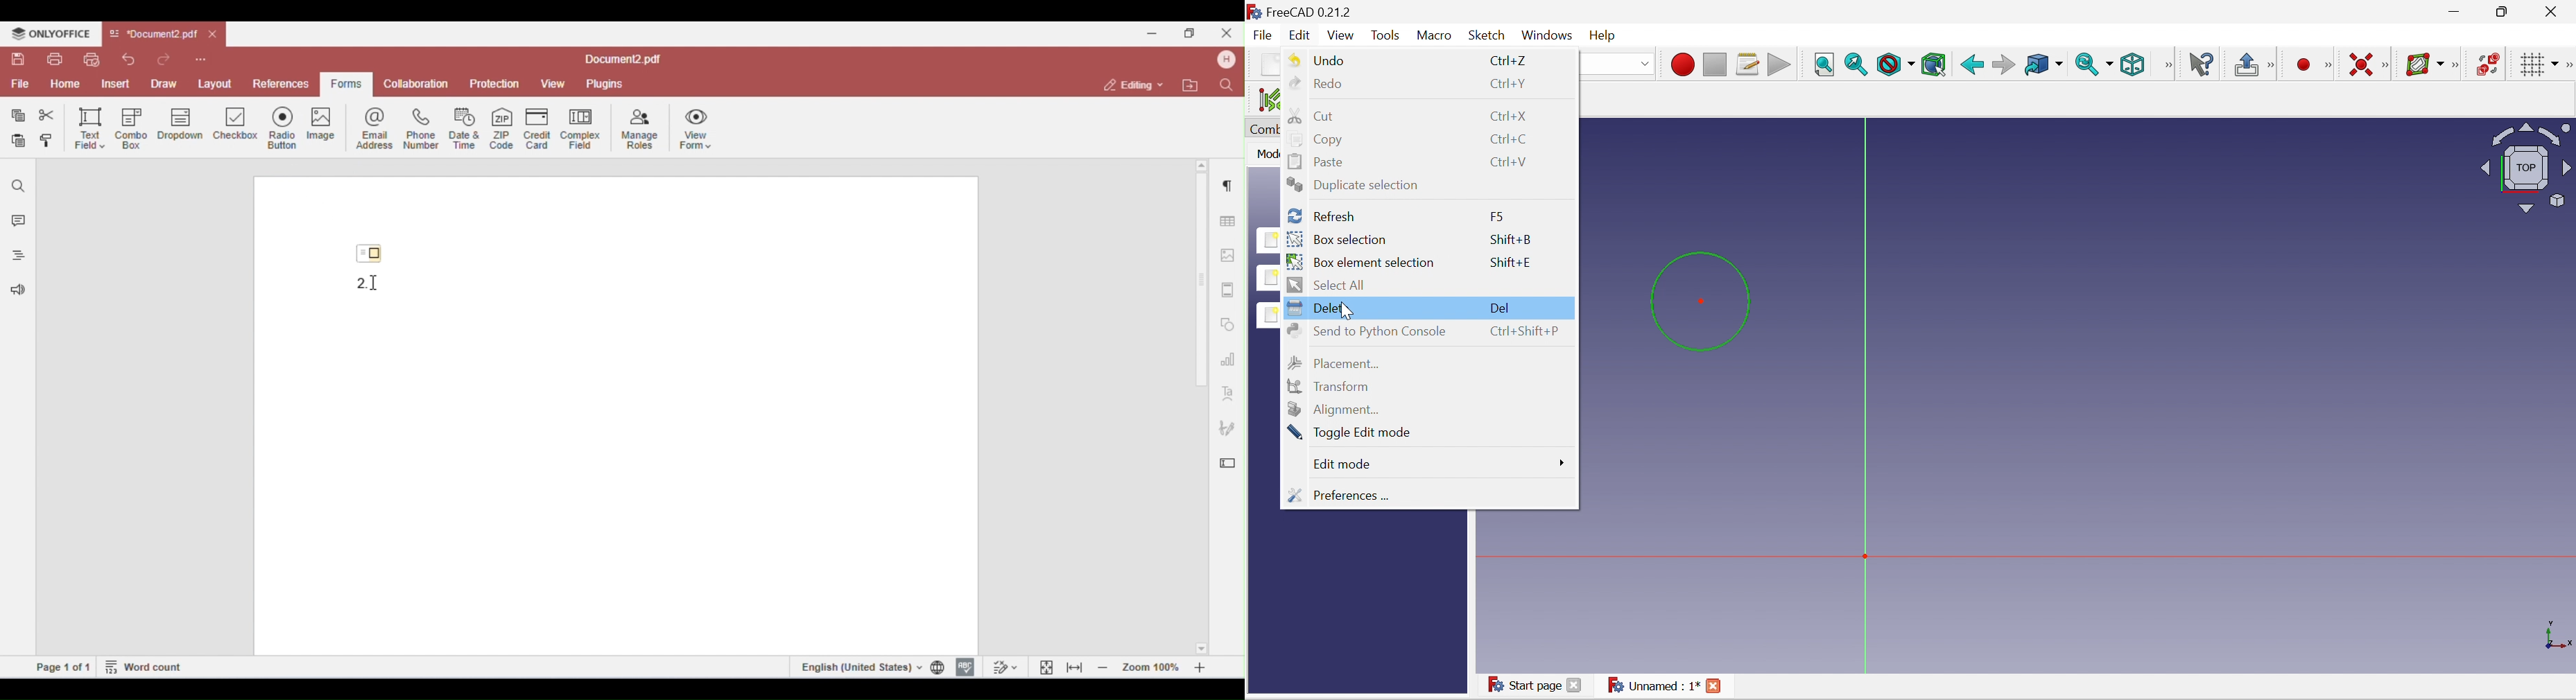  Describe the element at coordinates (1315, 83) in the screenshot. I see `Redo` at that location.